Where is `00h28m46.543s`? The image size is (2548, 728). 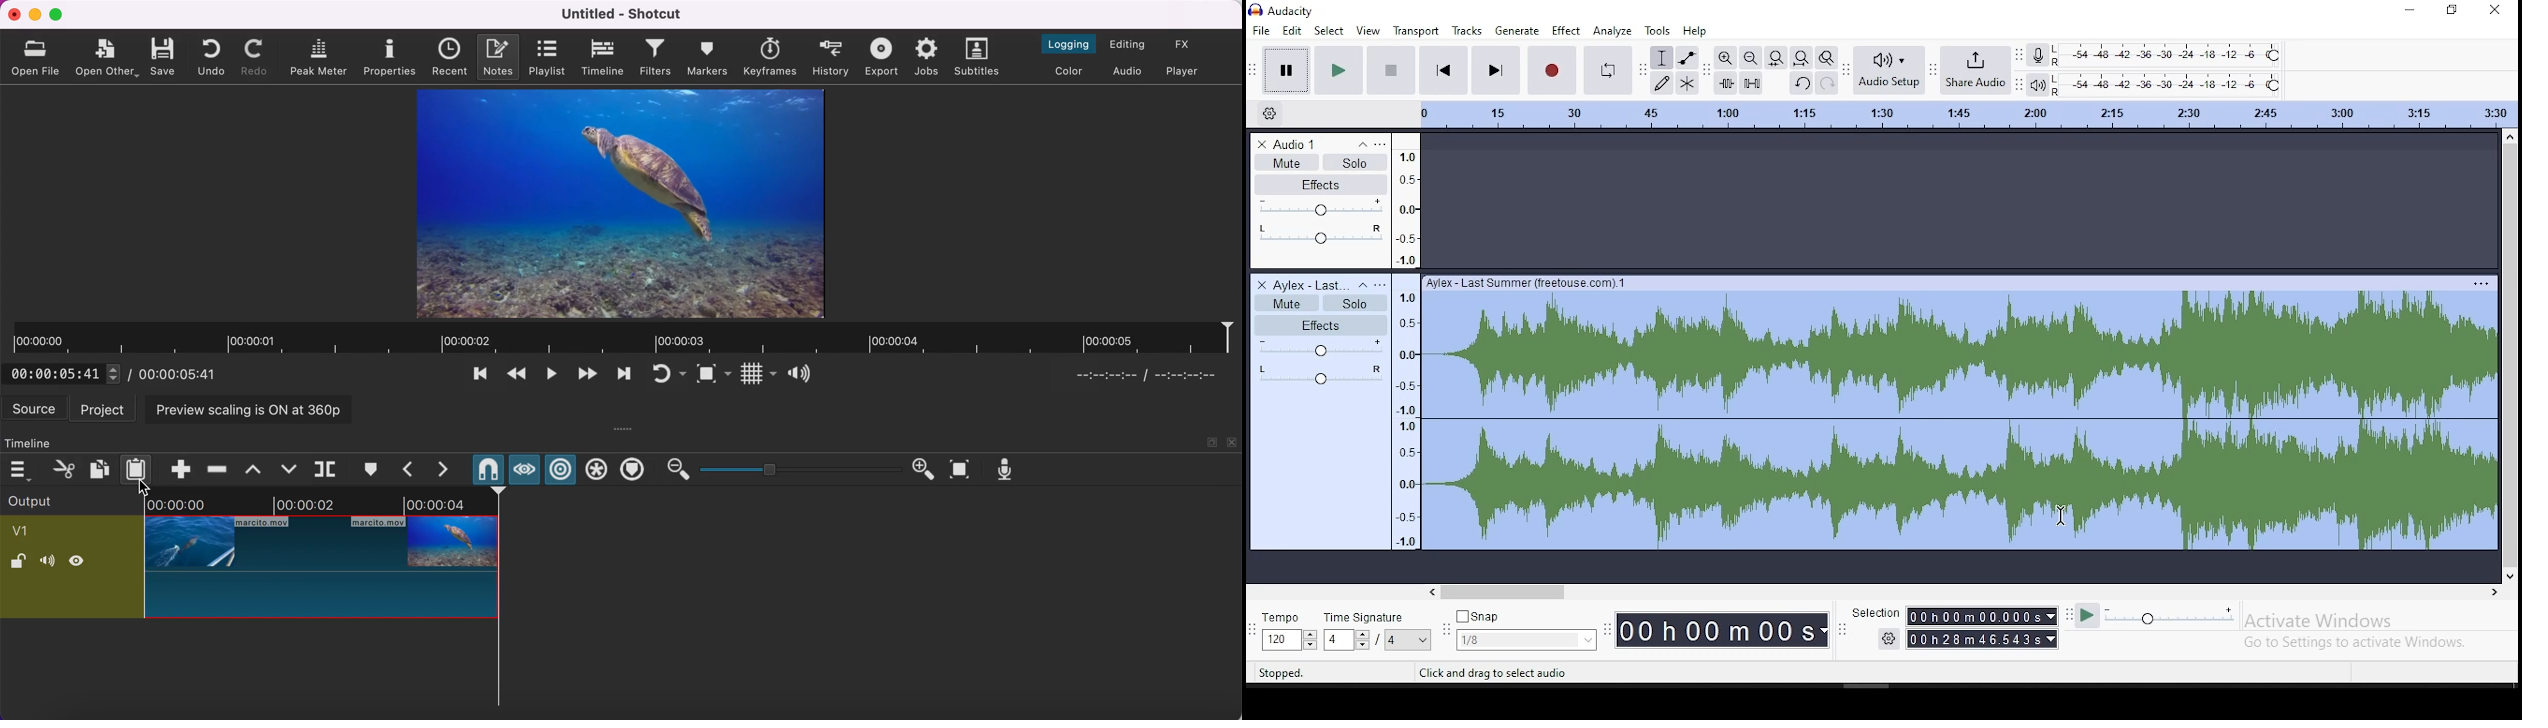 00h28m46.543s is located at coordinates (1982, 640).